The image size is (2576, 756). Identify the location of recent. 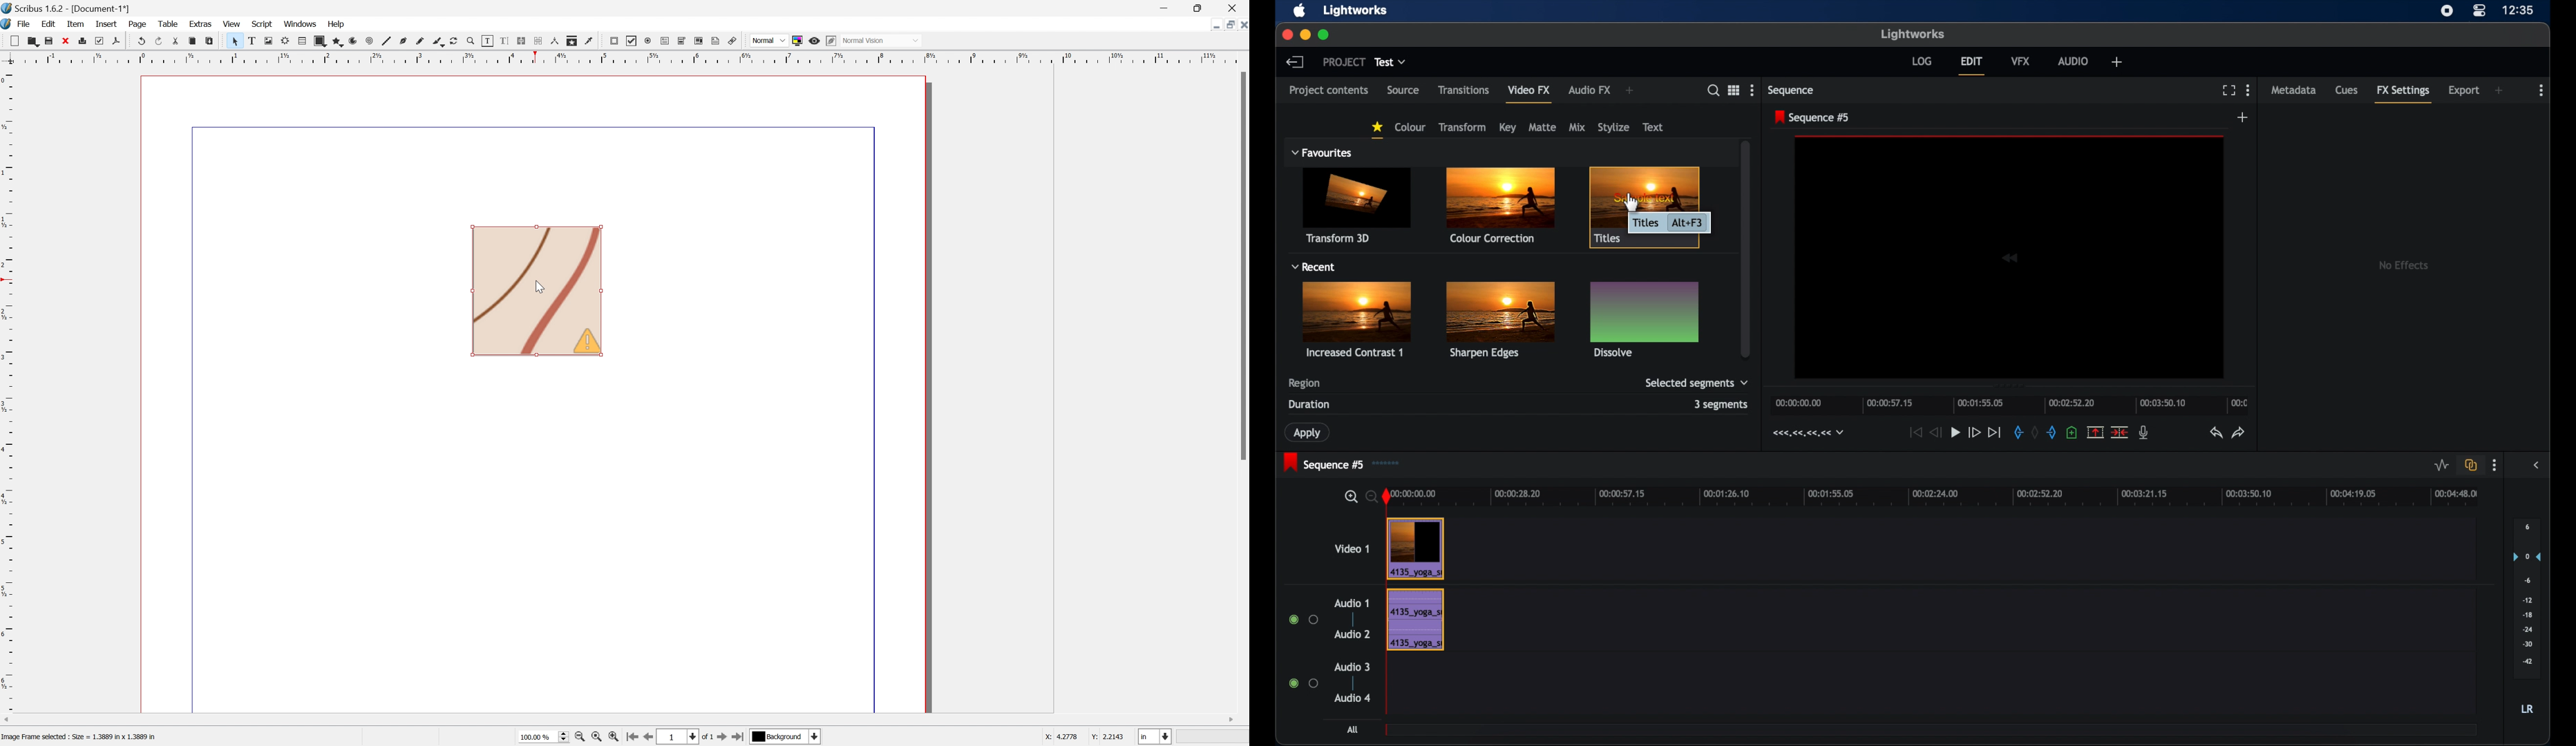
(1313, 267).